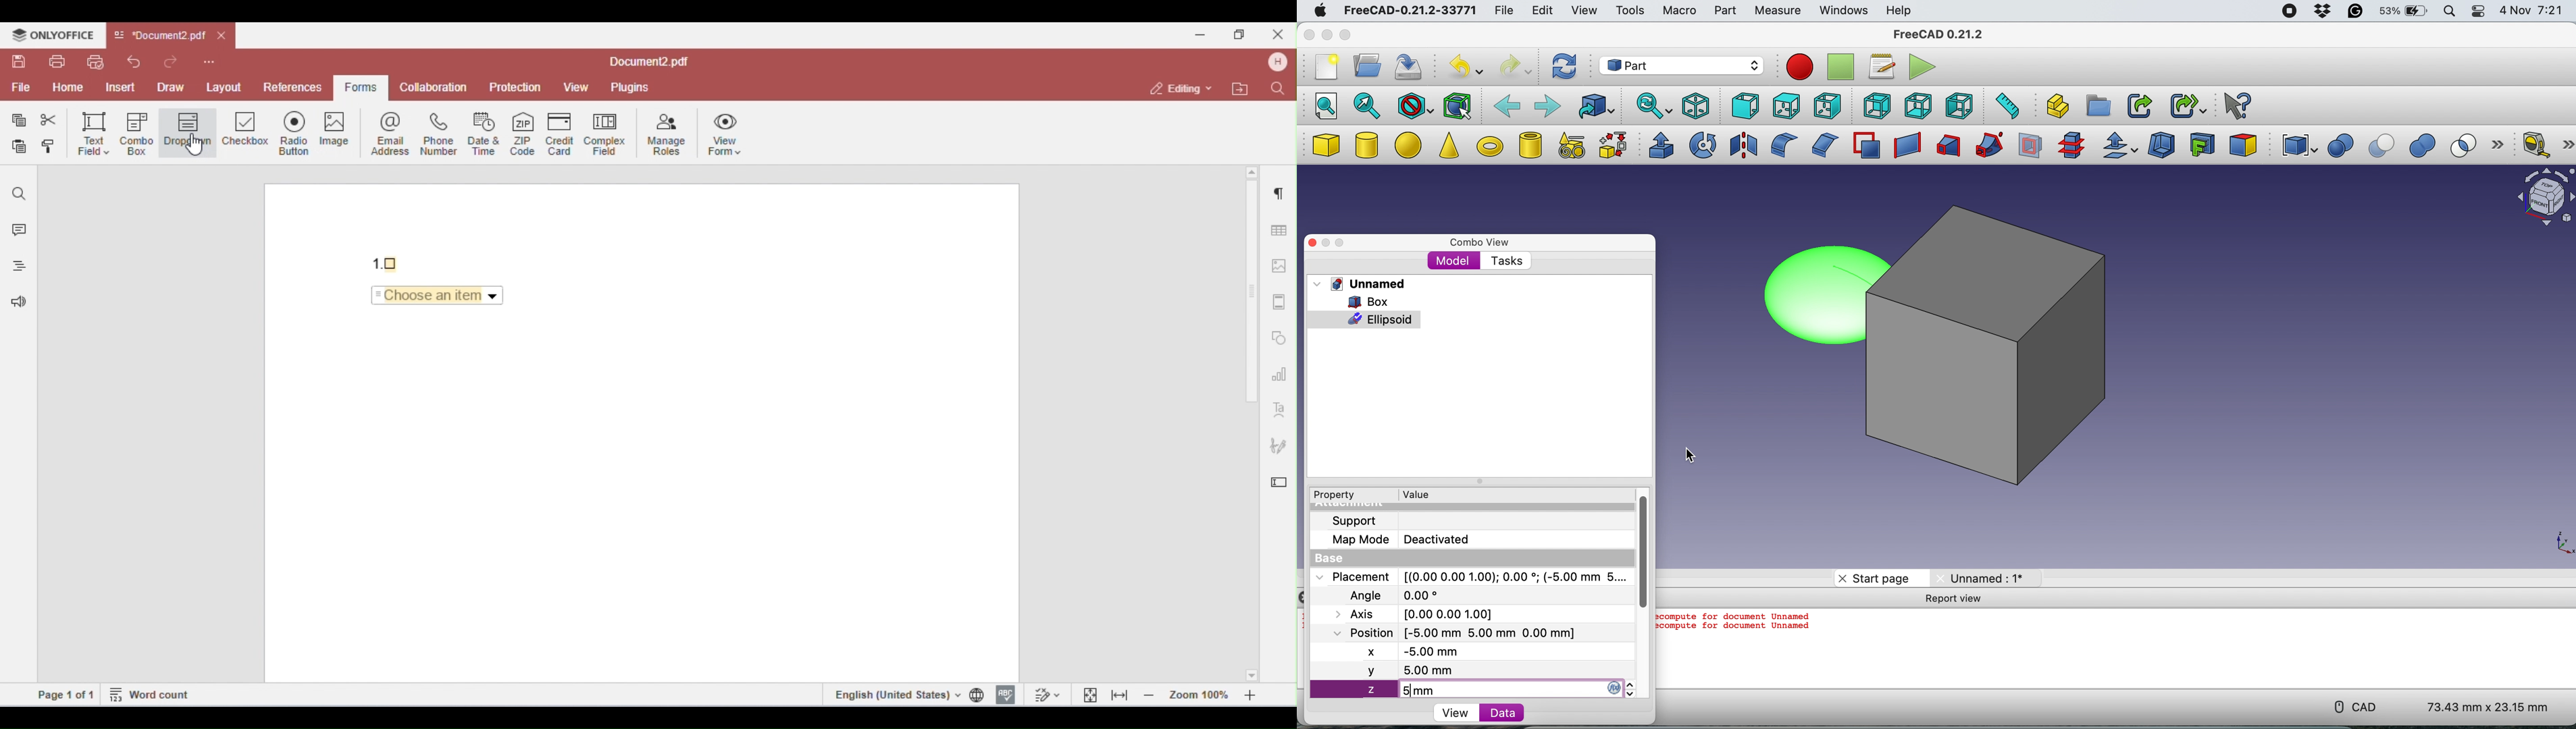 The image size is (2576, 756). I want to click on forward, so click(1546, 105).